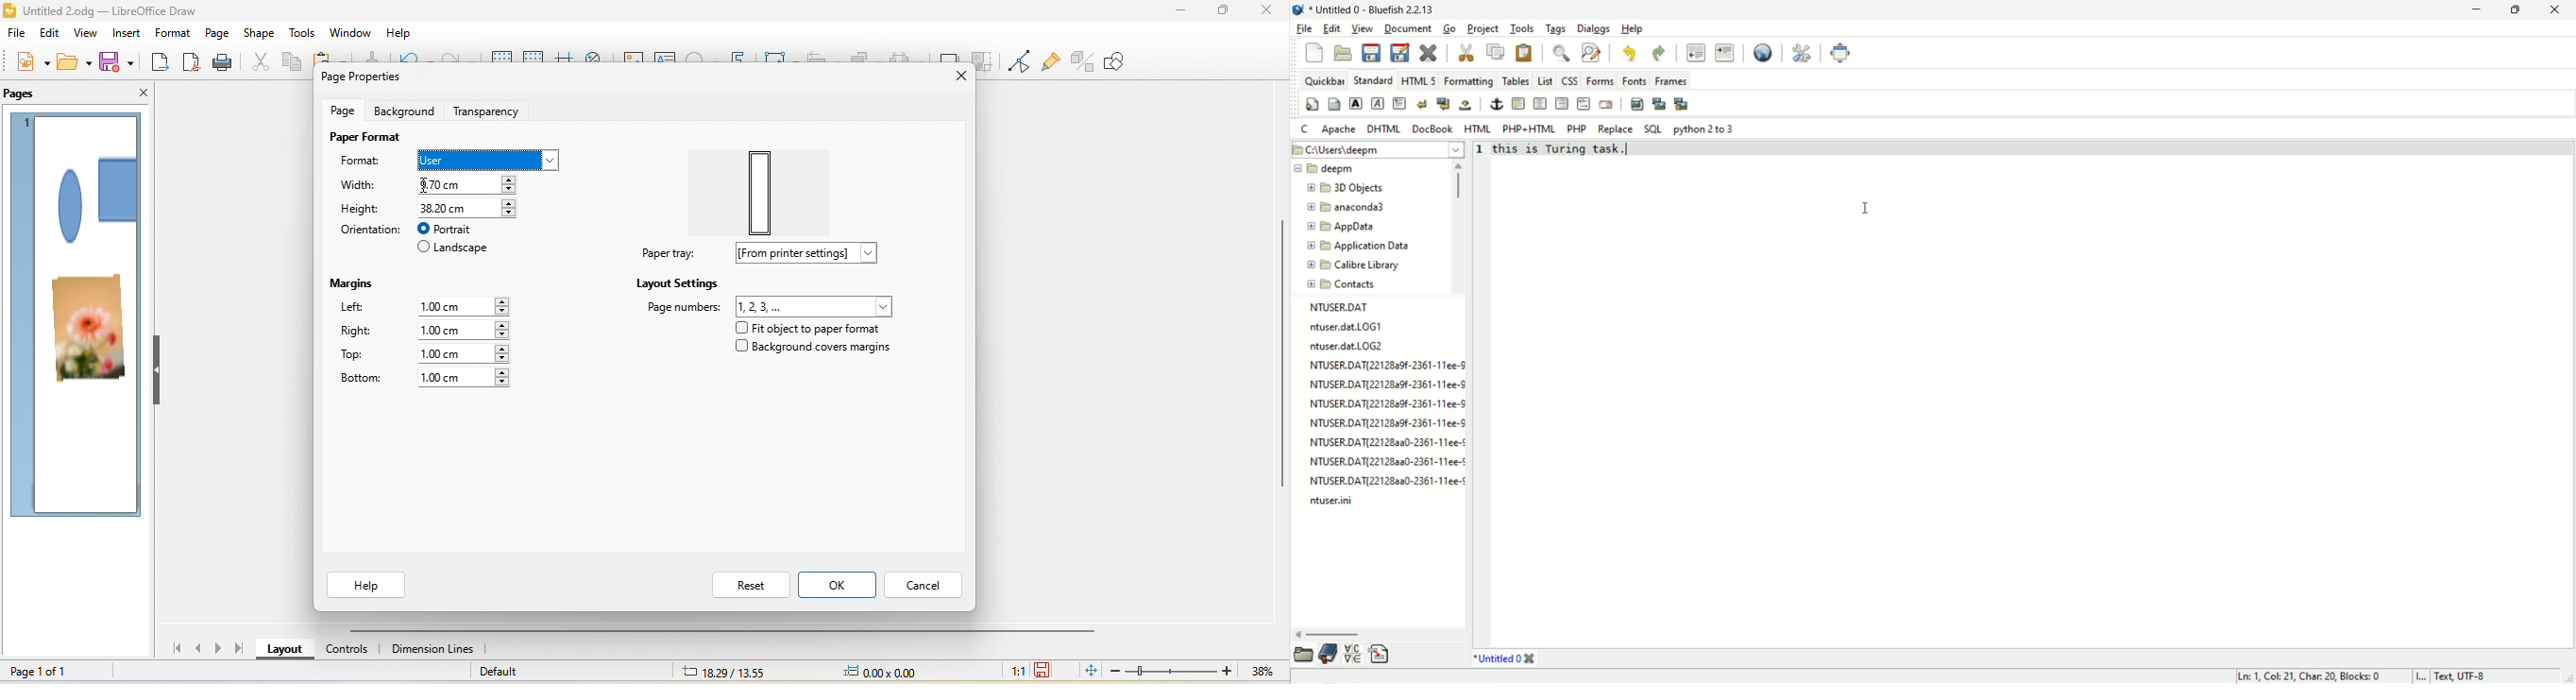  What do you see at coordinates (1408, 27) in the screenshot?
I see `document` at bounding box center [1408, 27].